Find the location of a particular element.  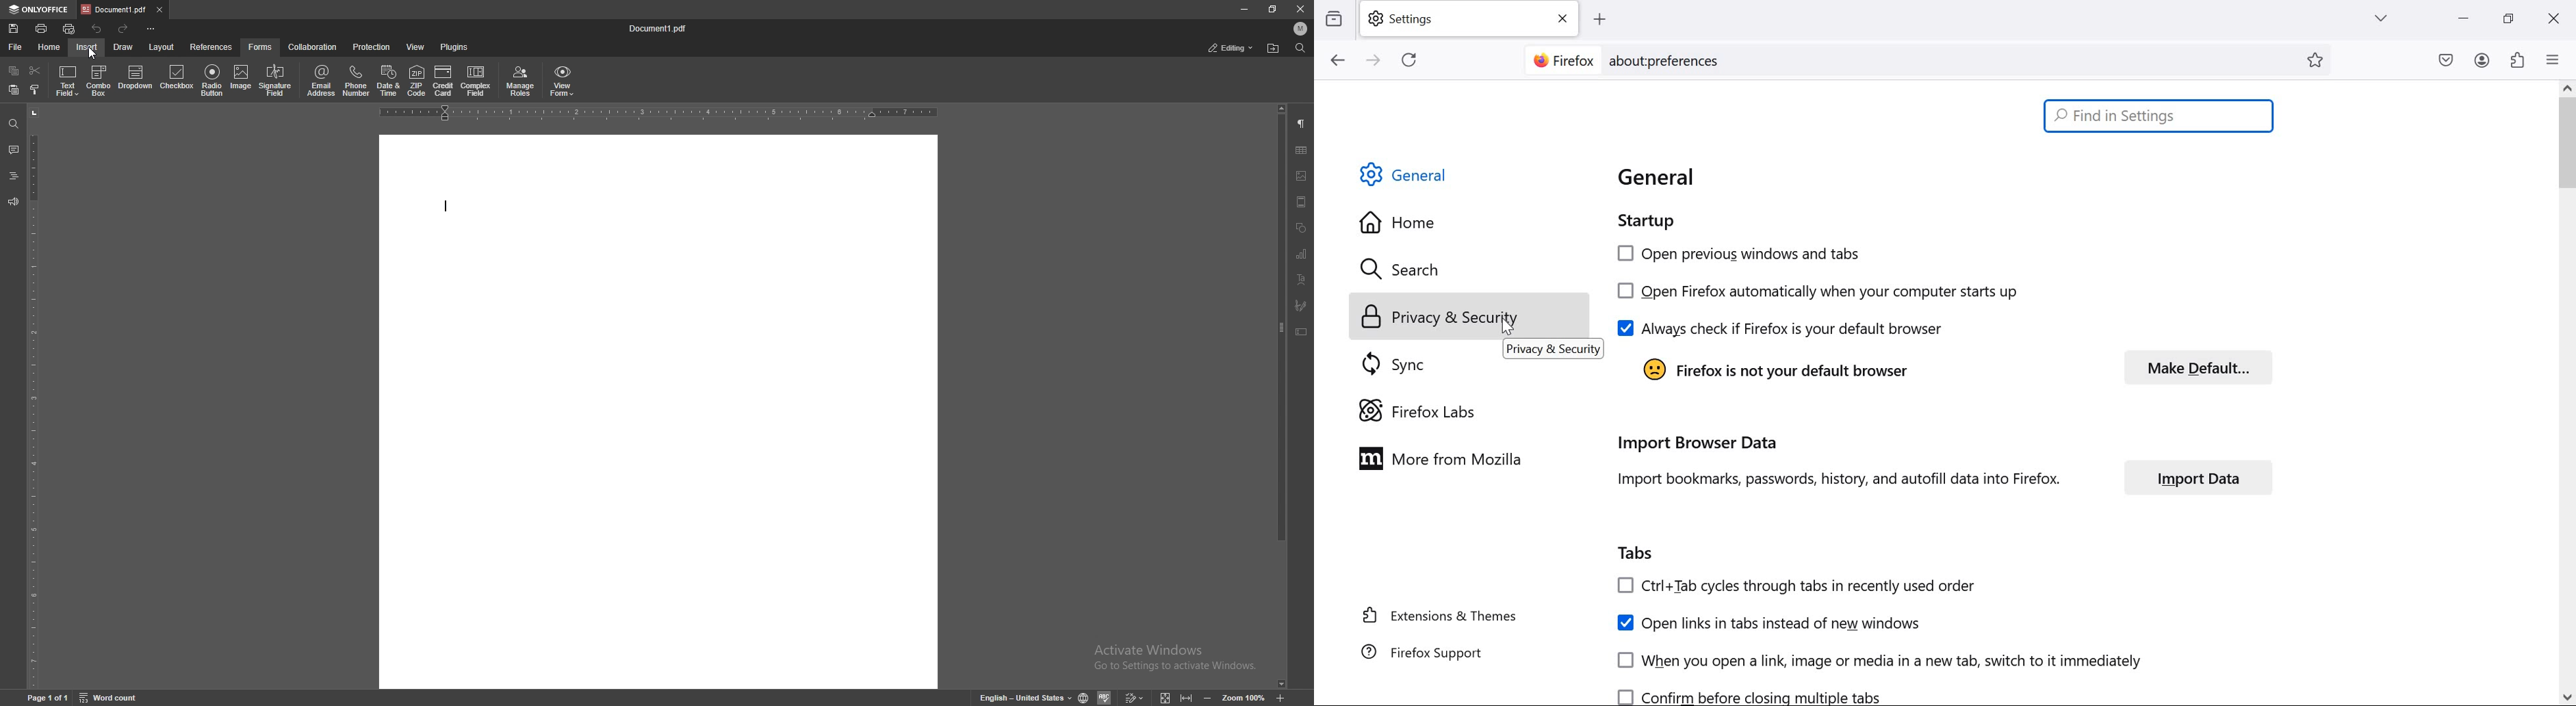

text field is located at coordinates (68, 81).